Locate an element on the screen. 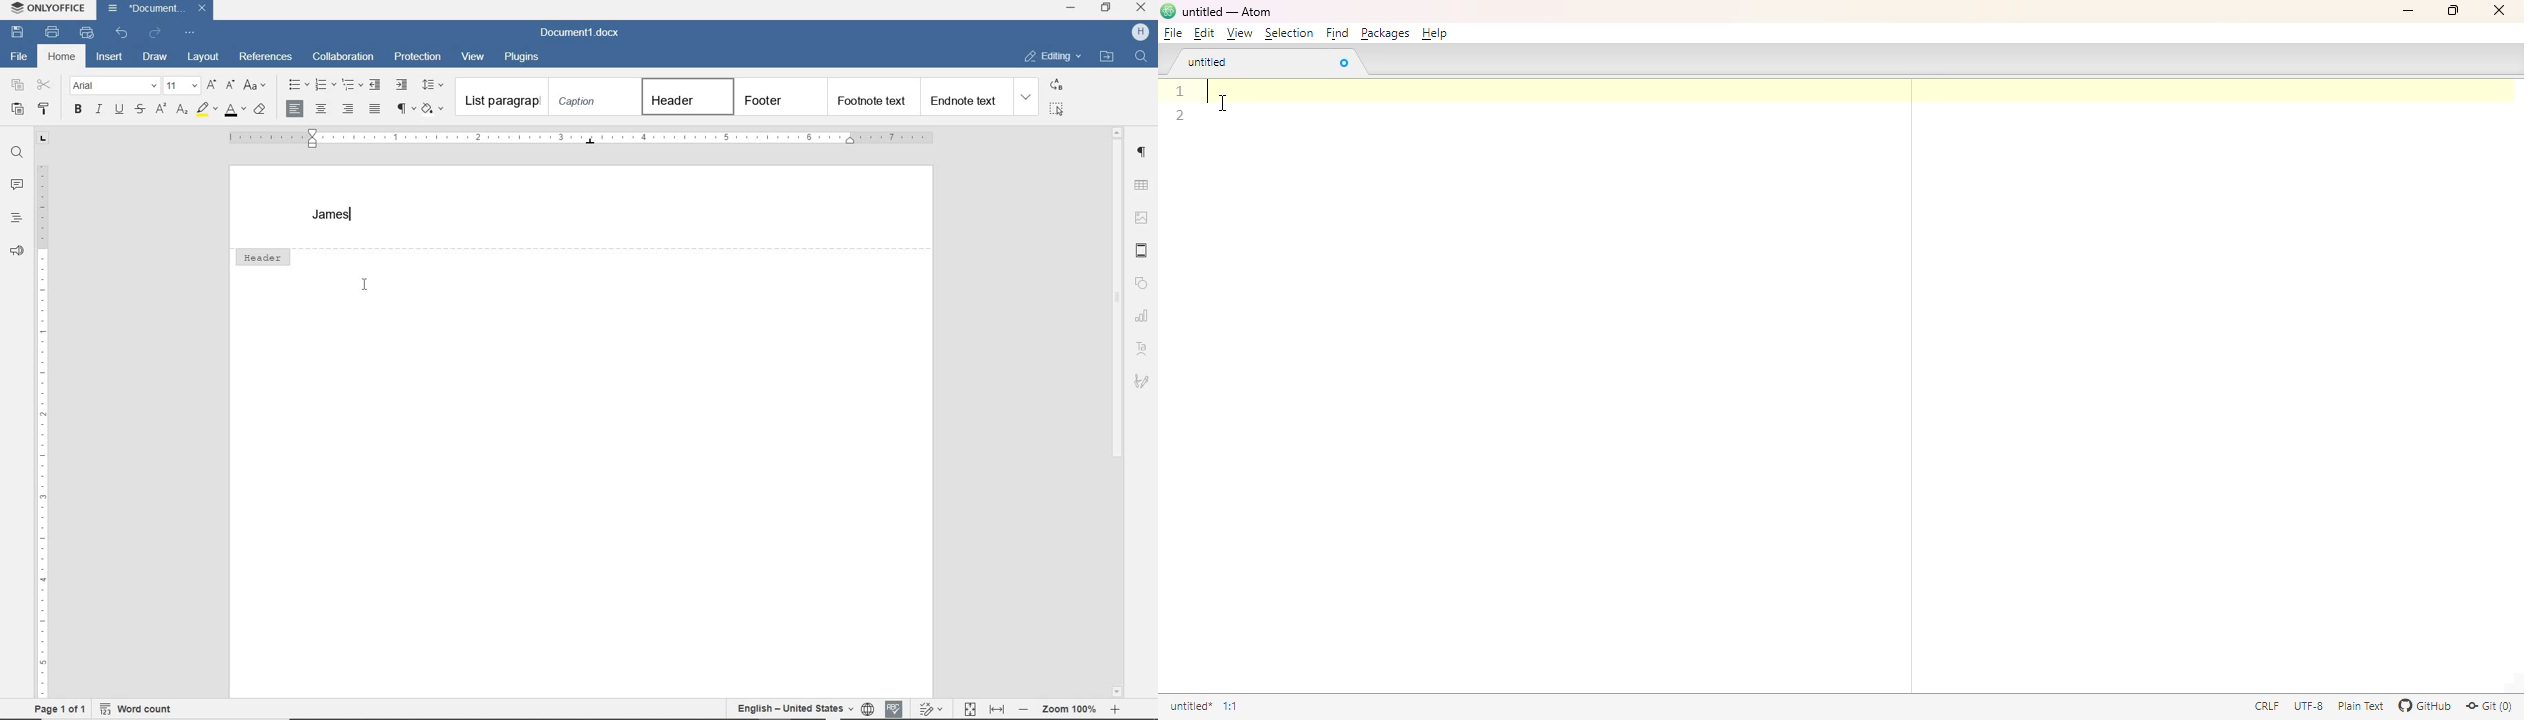  plugins is located at coordinates (525, 56).